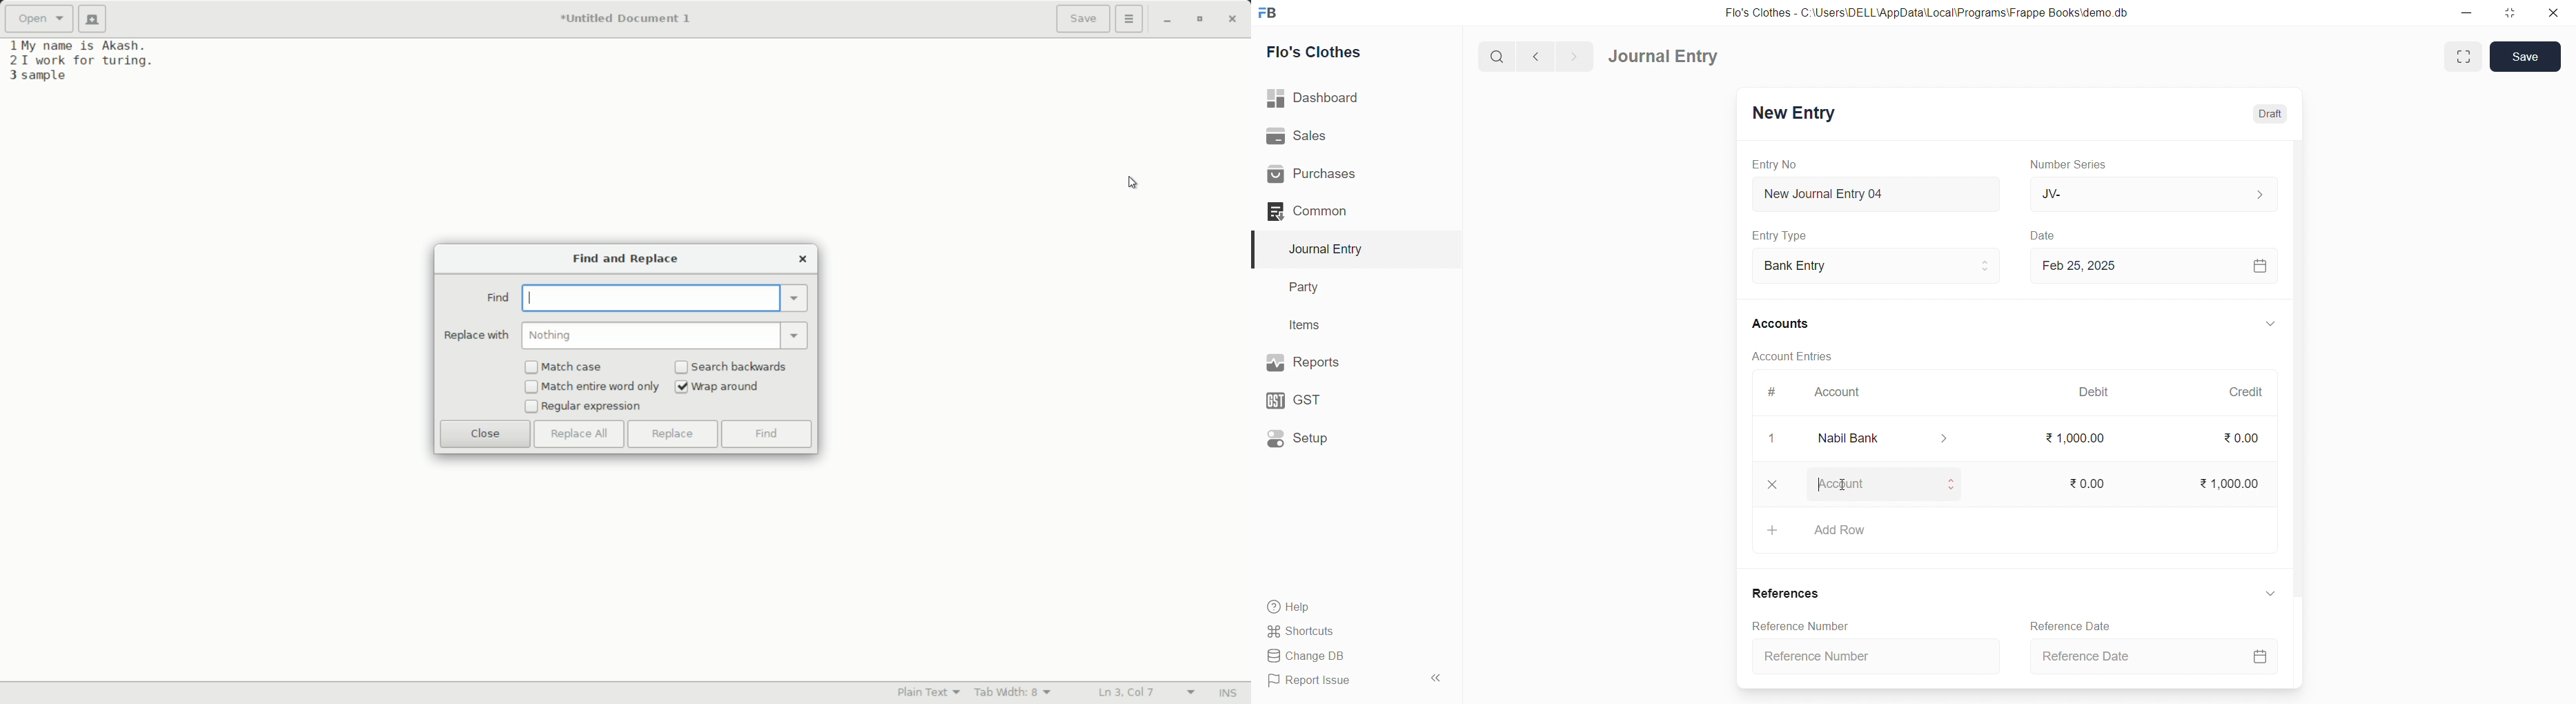  Describe the element at coordinates (1875, 266) in the screenshot. I see `Bank Entry` at that location.